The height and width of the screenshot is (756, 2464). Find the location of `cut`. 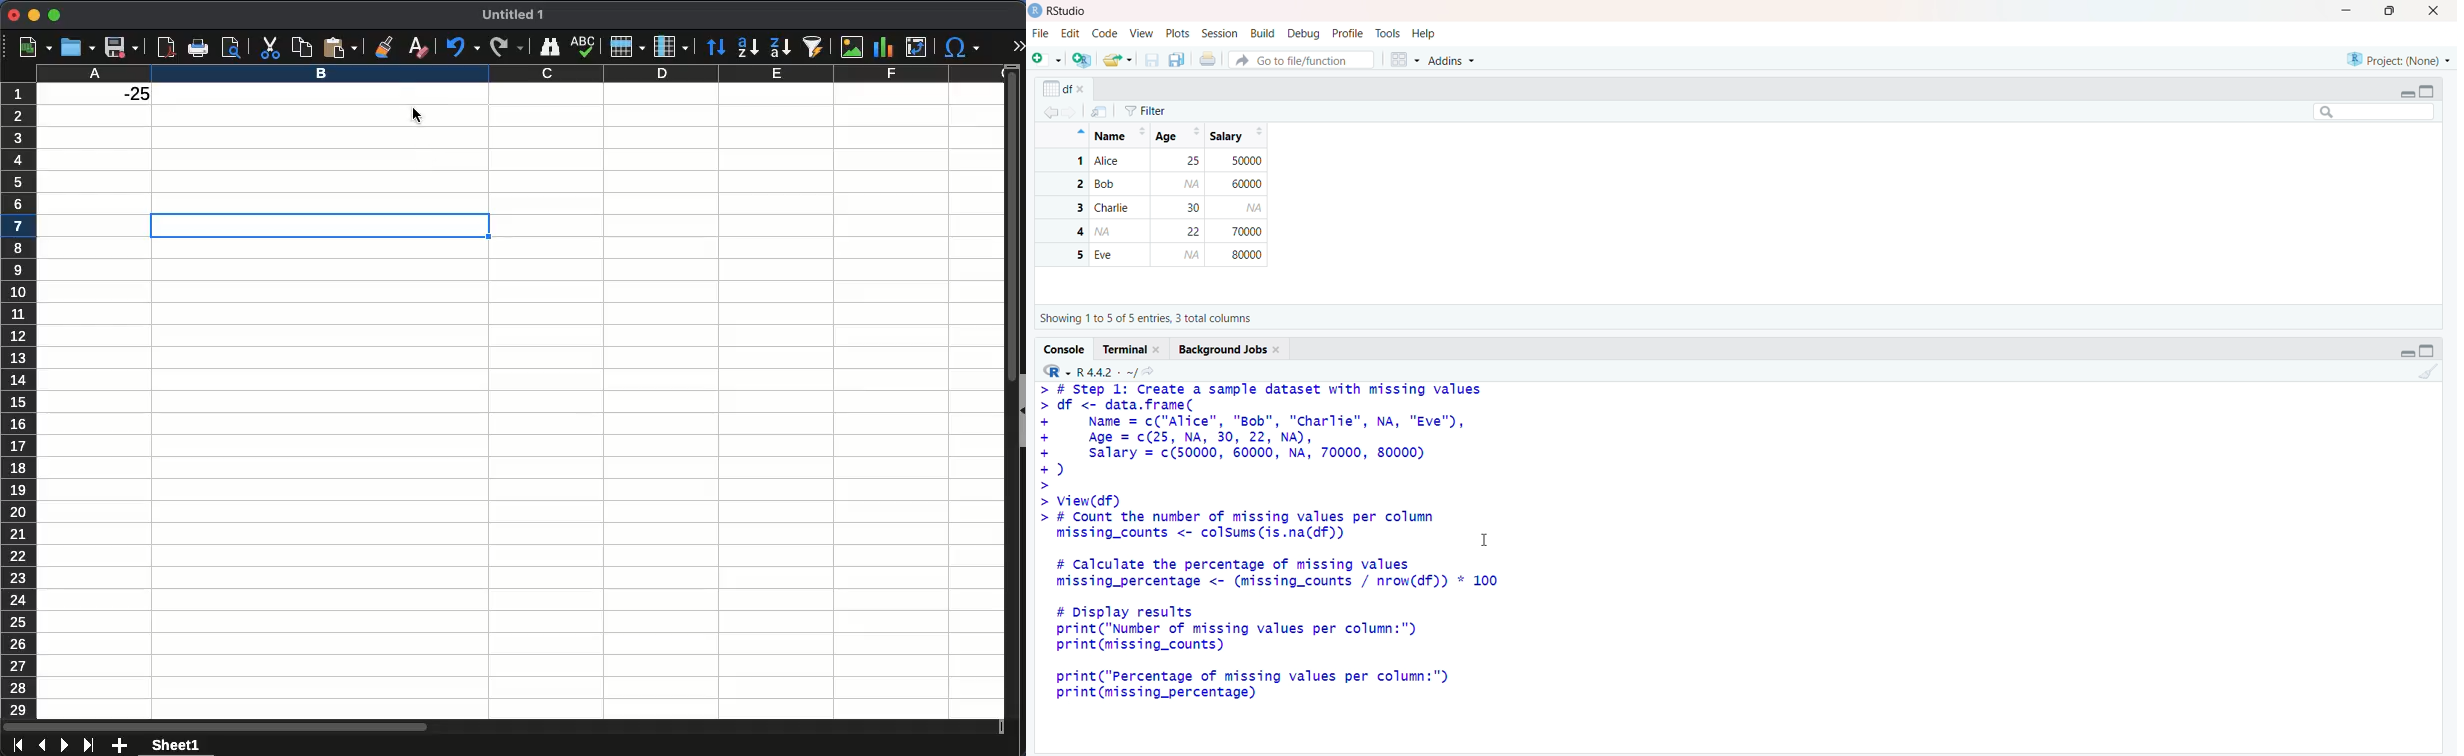

cut is located at coordinates (269, 47).